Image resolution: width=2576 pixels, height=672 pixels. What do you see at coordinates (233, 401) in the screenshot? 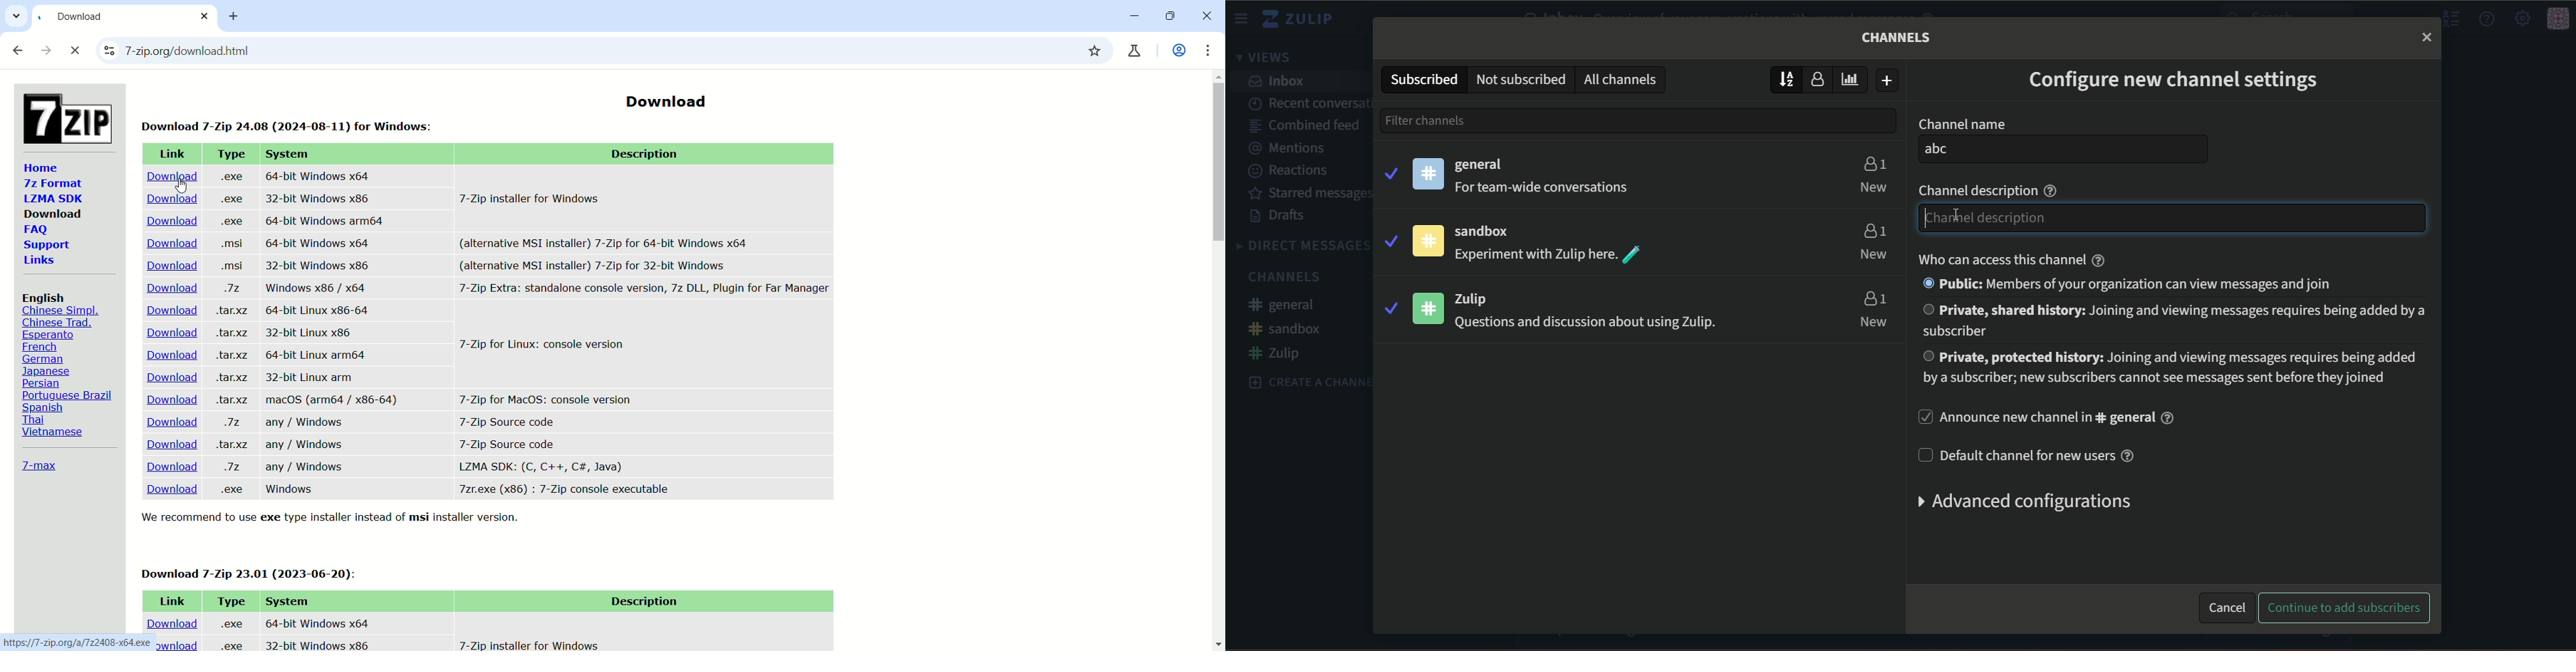
I see `.tarxz` at bounding box center [233, 401].